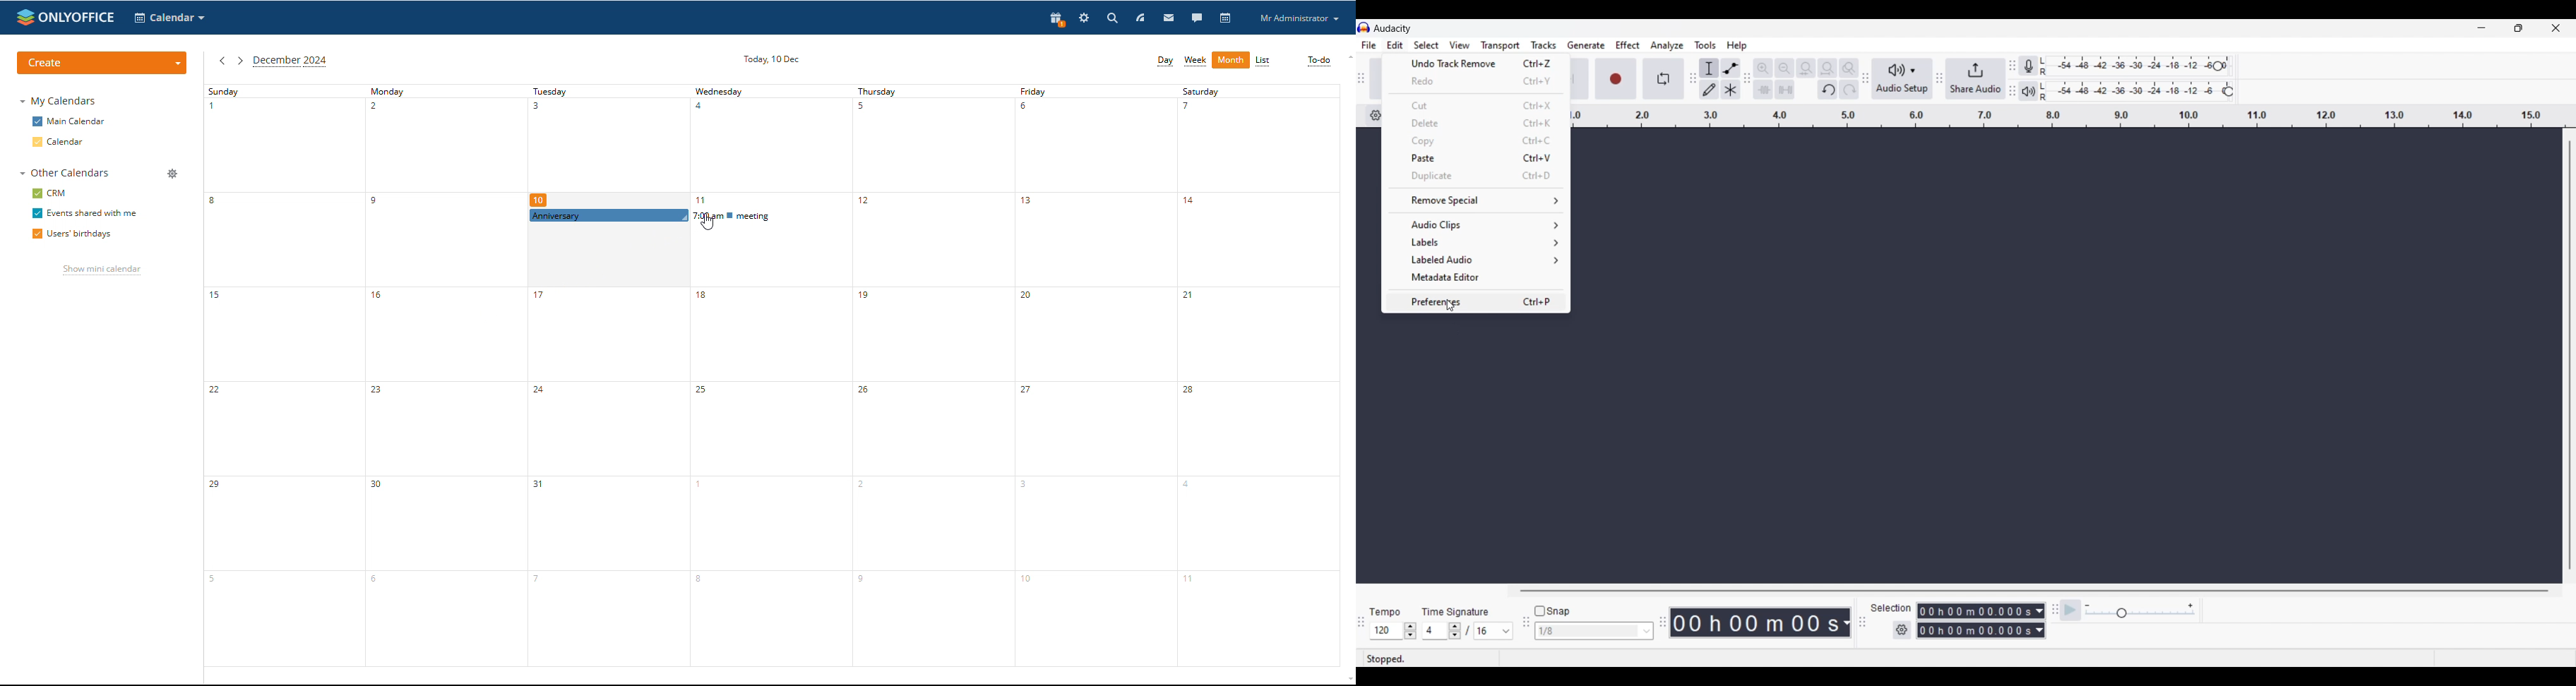 This screenshot has width=2576, height=700. What do you see at coordinates (1477, 200) in the screenshot?
I see `Remove special options ` at bounding box center [1477, 200].